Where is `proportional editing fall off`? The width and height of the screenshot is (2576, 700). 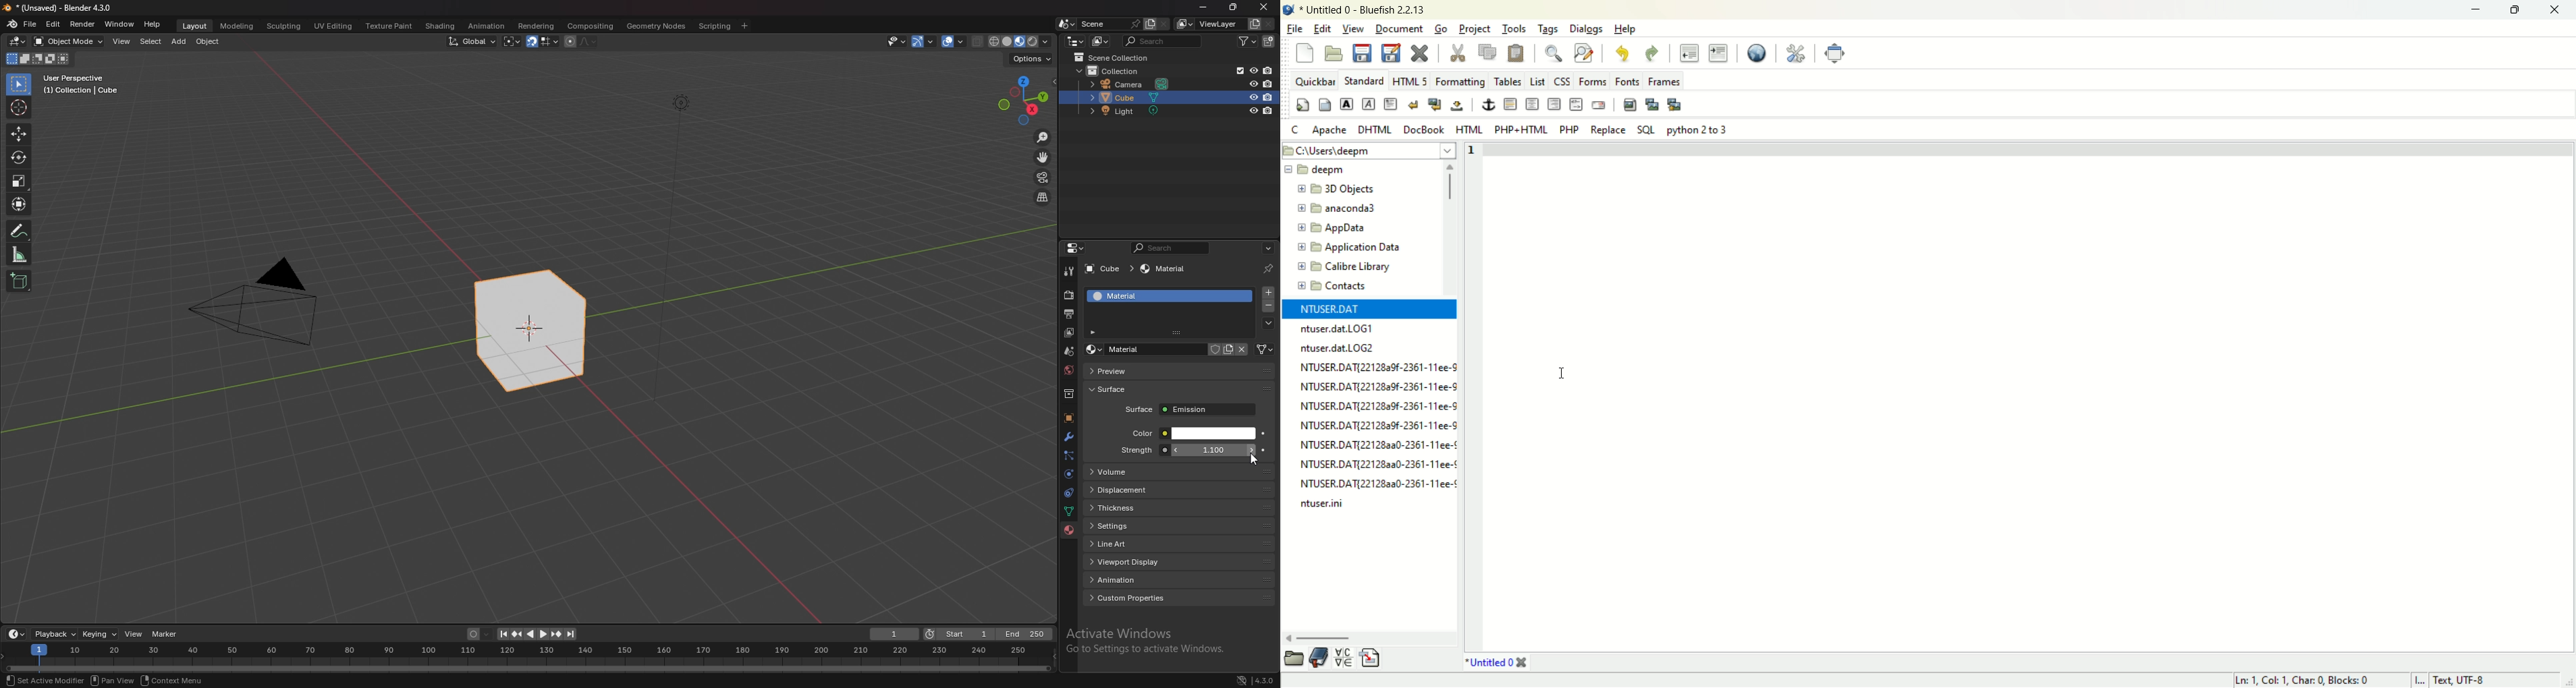 proportional editing fall off is located at coordinates (586, 41).